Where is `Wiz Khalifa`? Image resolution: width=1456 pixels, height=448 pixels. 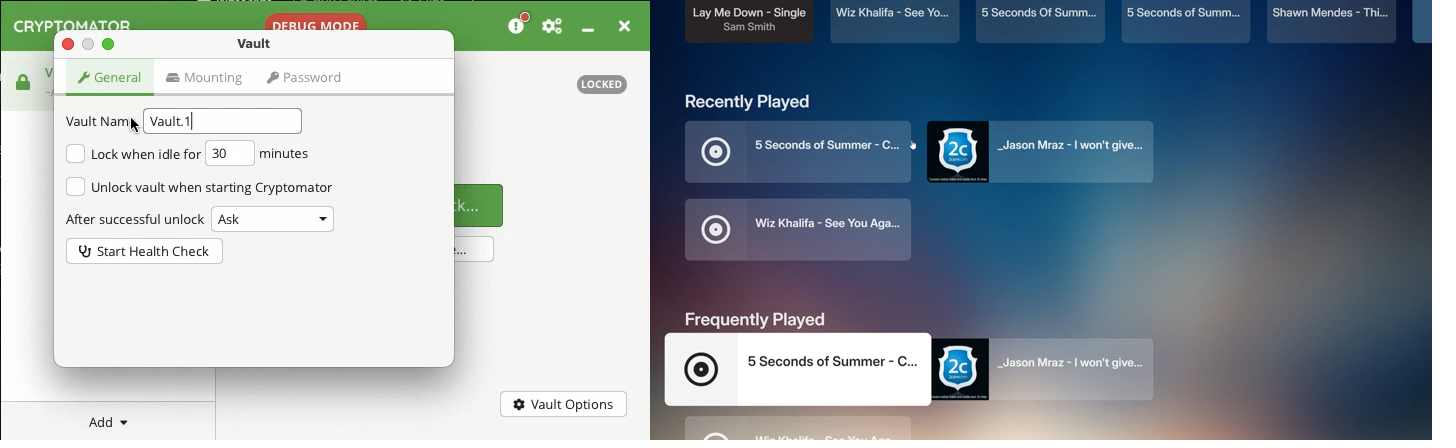
Wiz Khalifa is located at coordinates (799, 229).